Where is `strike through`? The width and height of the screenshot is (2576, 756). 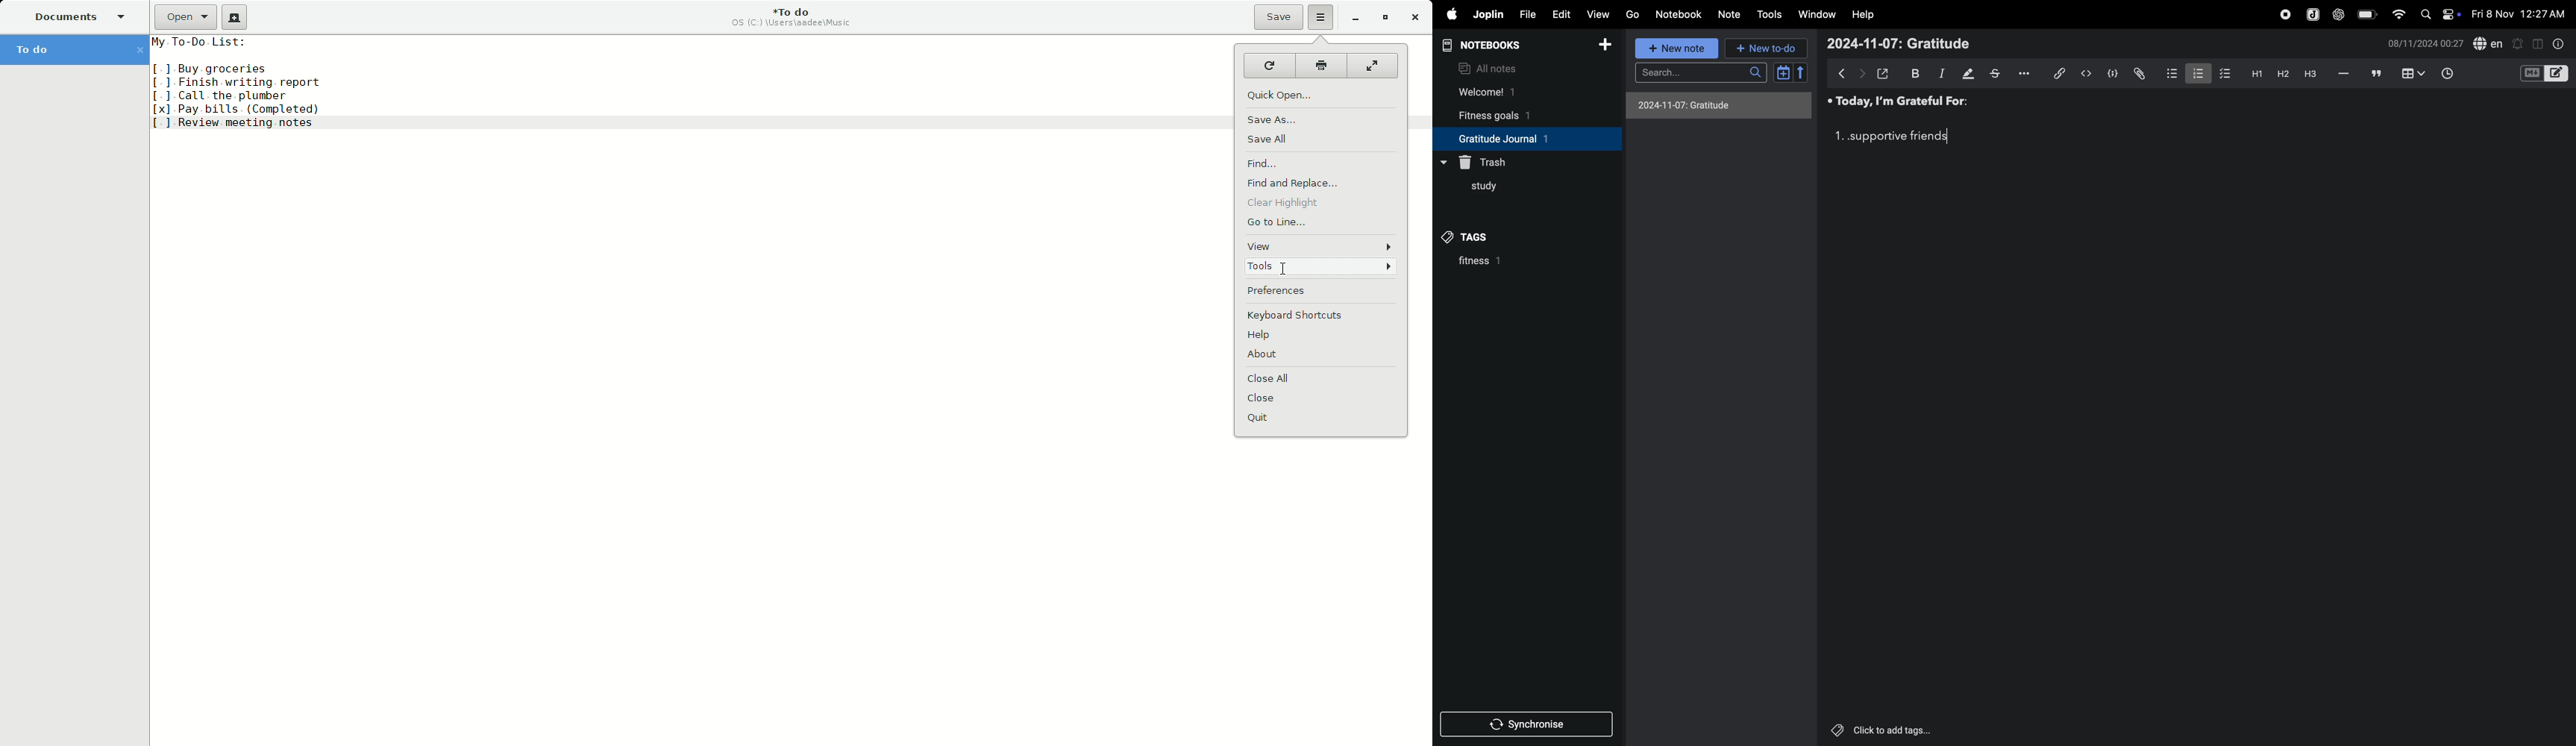
strike through is located at coordinates (1999, 74).